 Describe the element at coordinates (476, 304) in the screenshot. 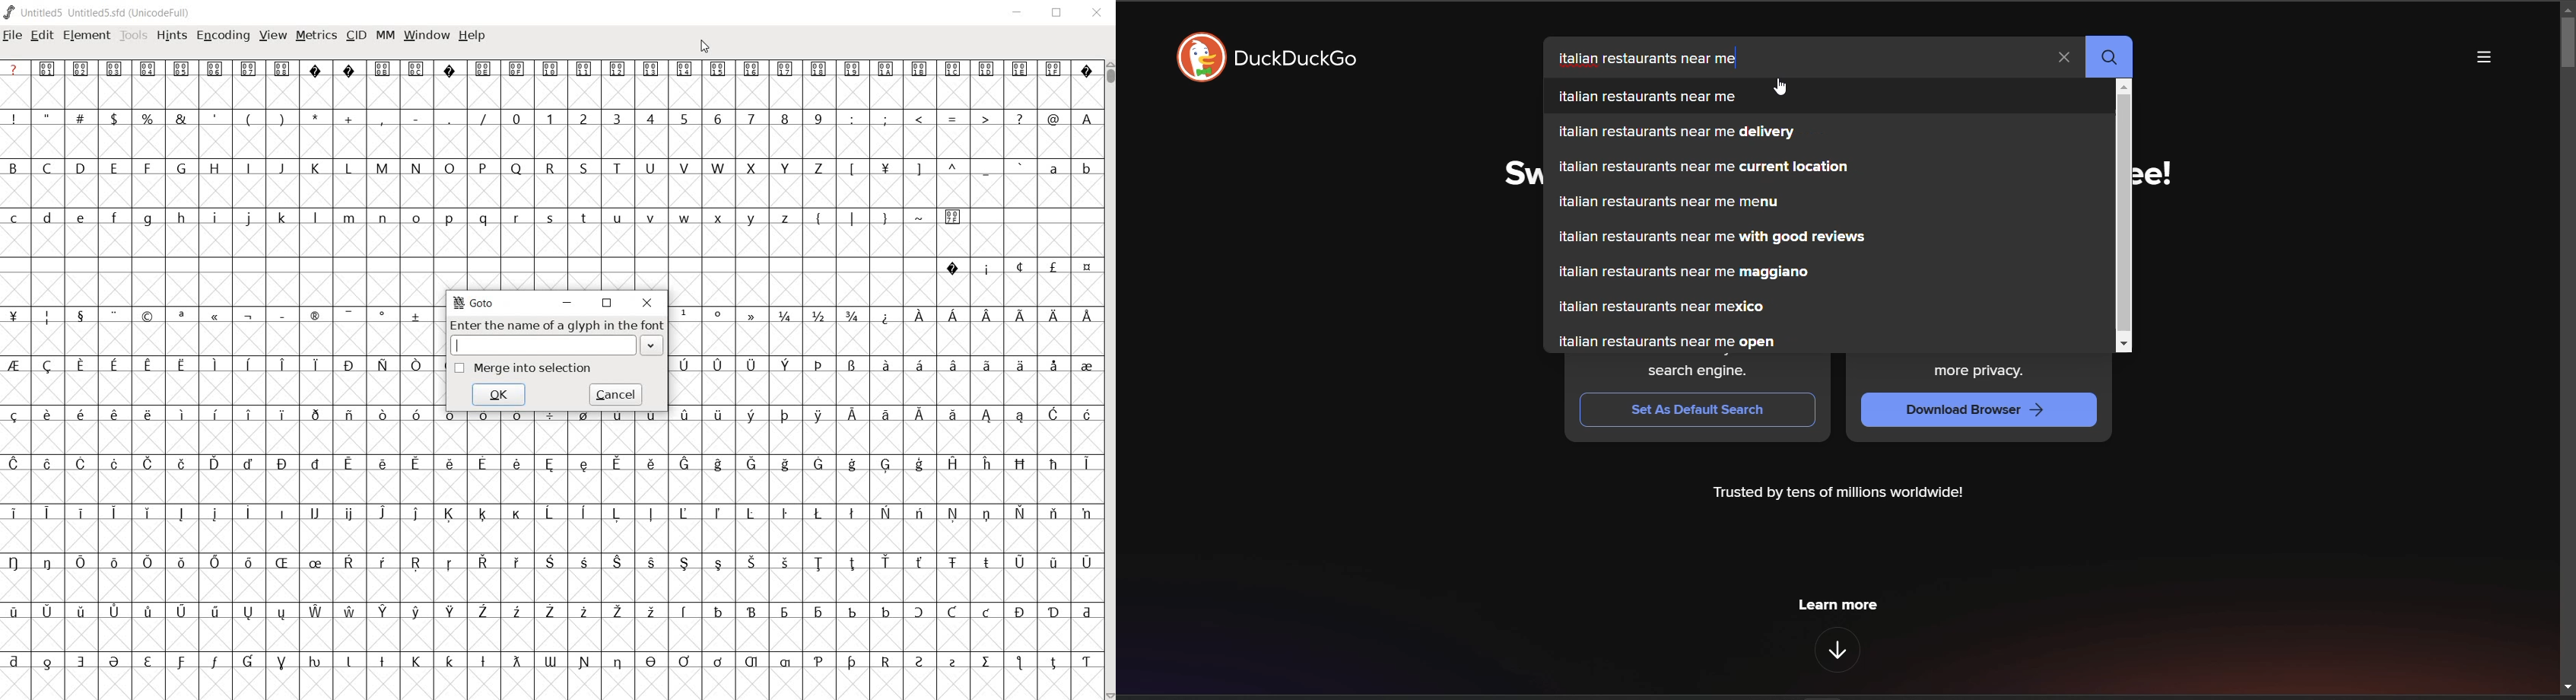

I see `GoTo` at that location.